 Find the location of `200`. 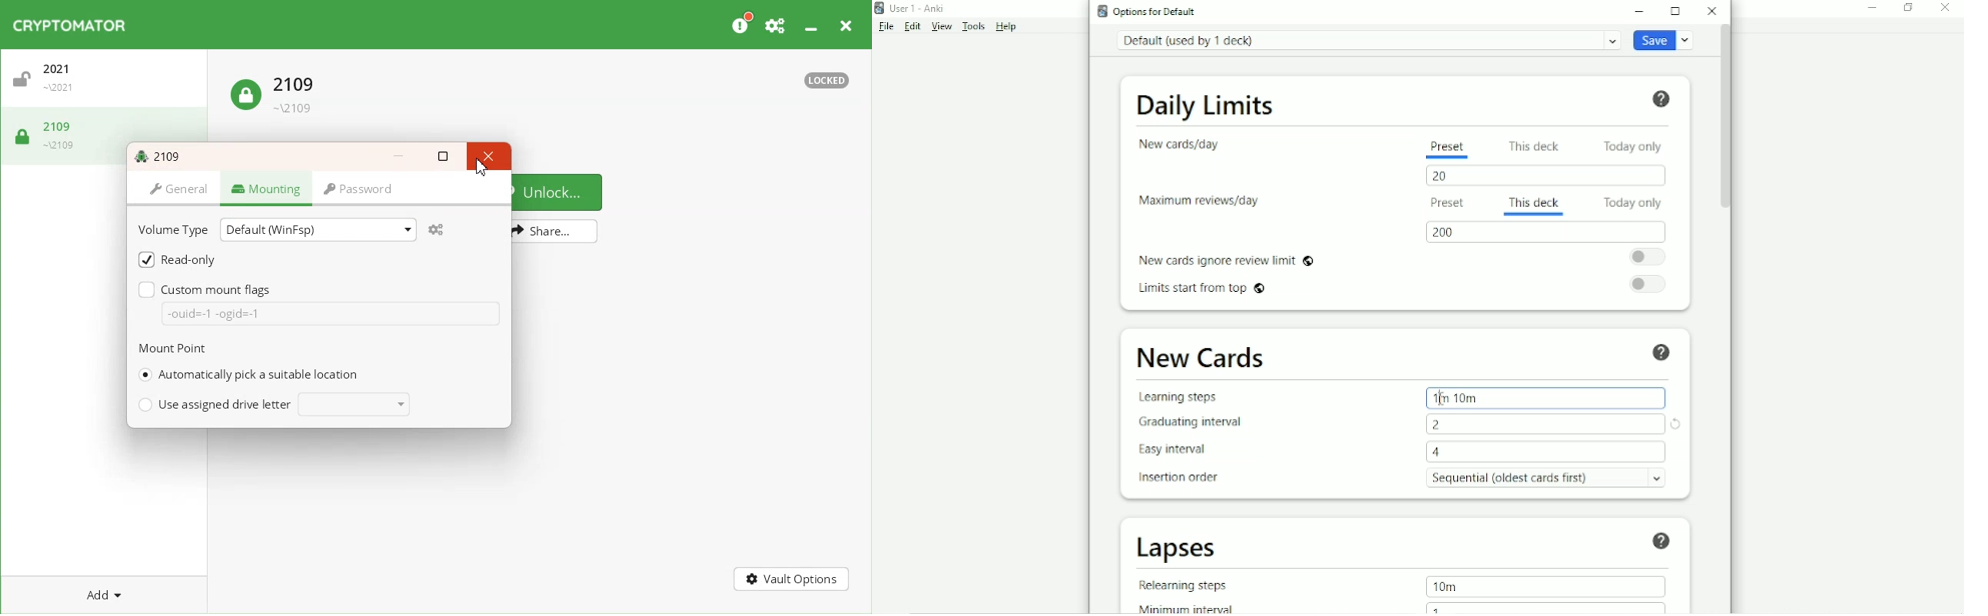

200 is located at coordinates (1447, 232).